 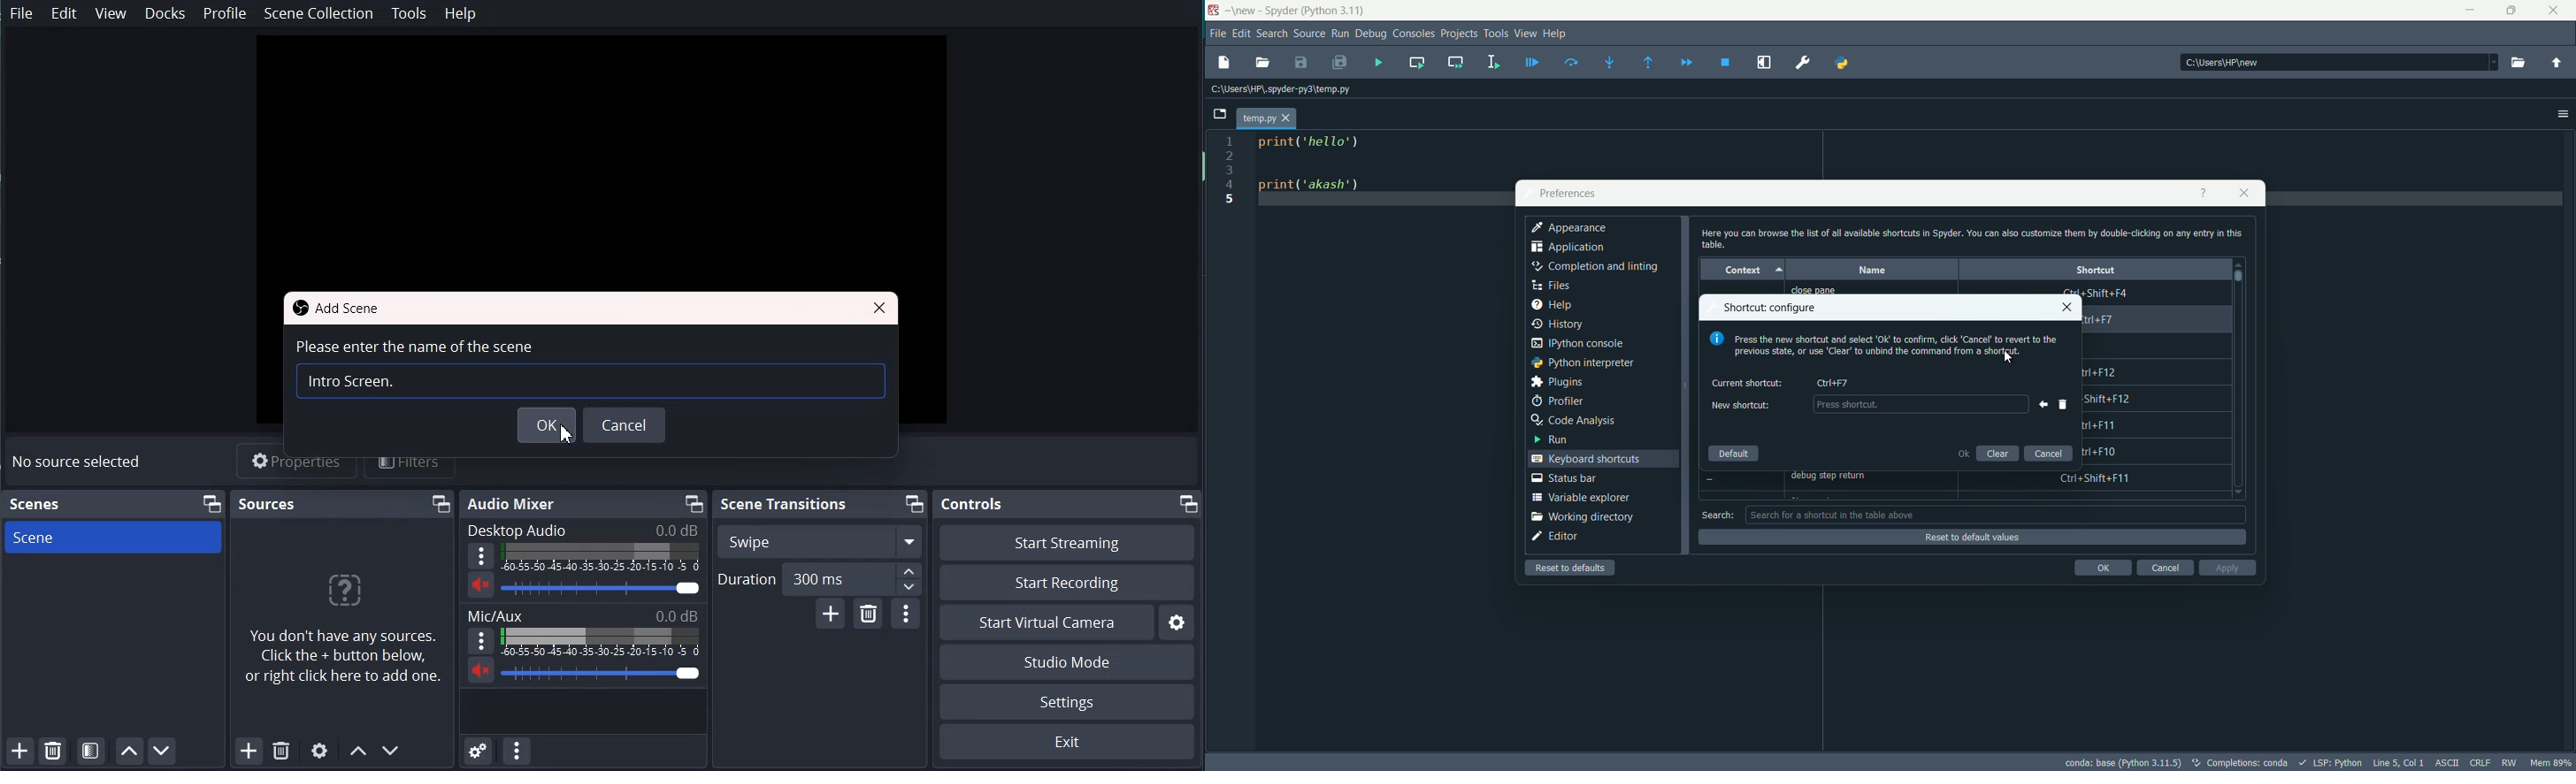 I want to click on code analysis, so click(x=1573, y=421).